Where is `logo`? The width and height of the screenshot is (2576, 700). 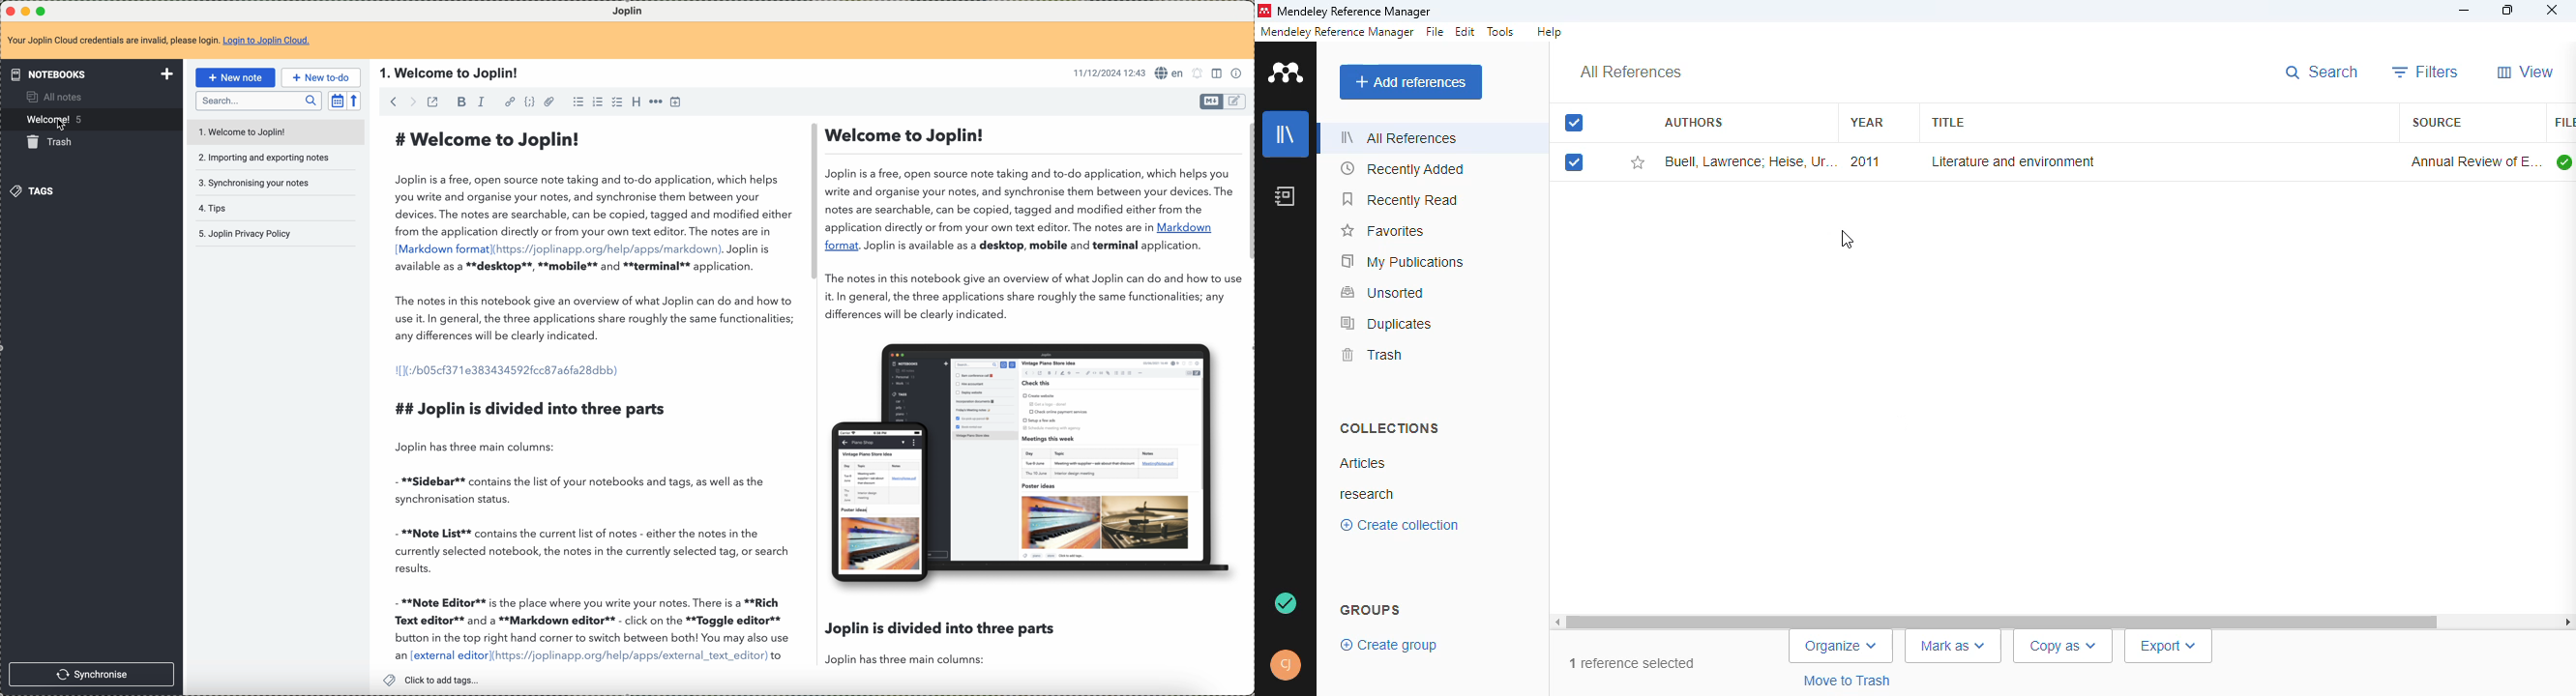
logo is located at coordinates (1263, 11).